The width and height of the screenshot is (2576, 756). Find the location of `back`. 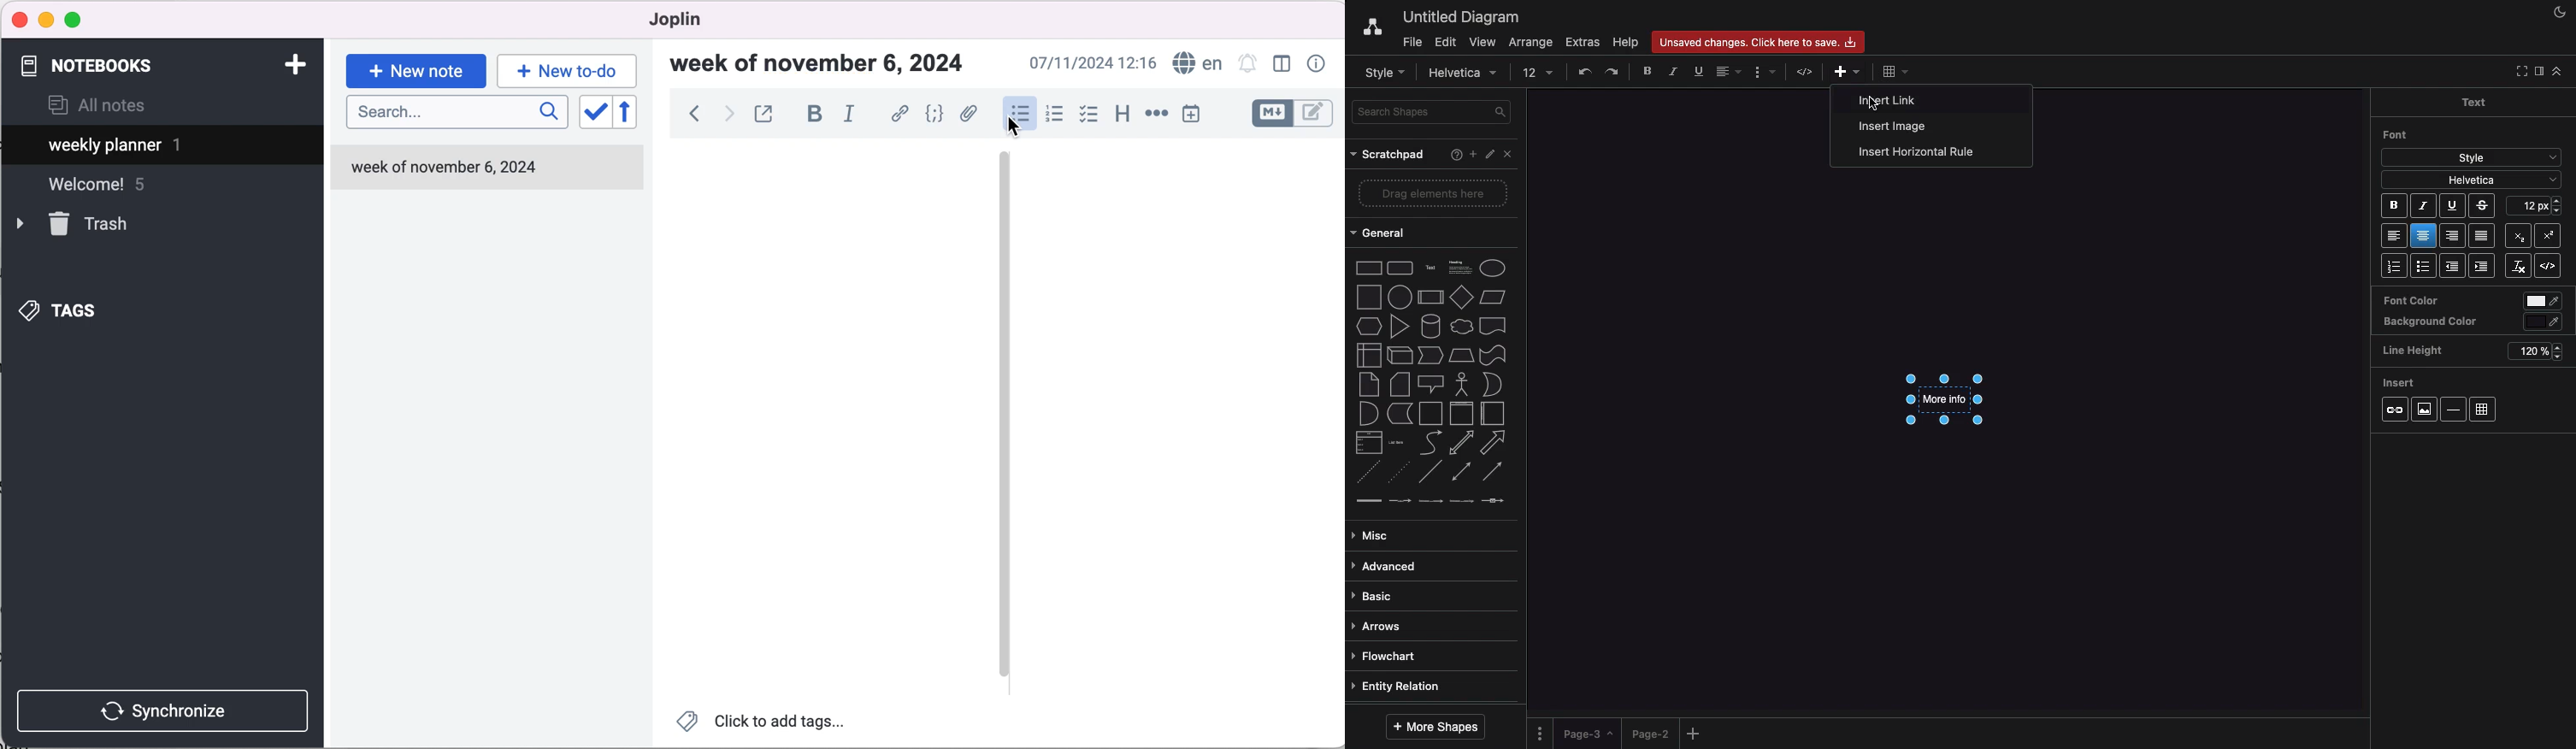

back is located at coordinates (694, 117).